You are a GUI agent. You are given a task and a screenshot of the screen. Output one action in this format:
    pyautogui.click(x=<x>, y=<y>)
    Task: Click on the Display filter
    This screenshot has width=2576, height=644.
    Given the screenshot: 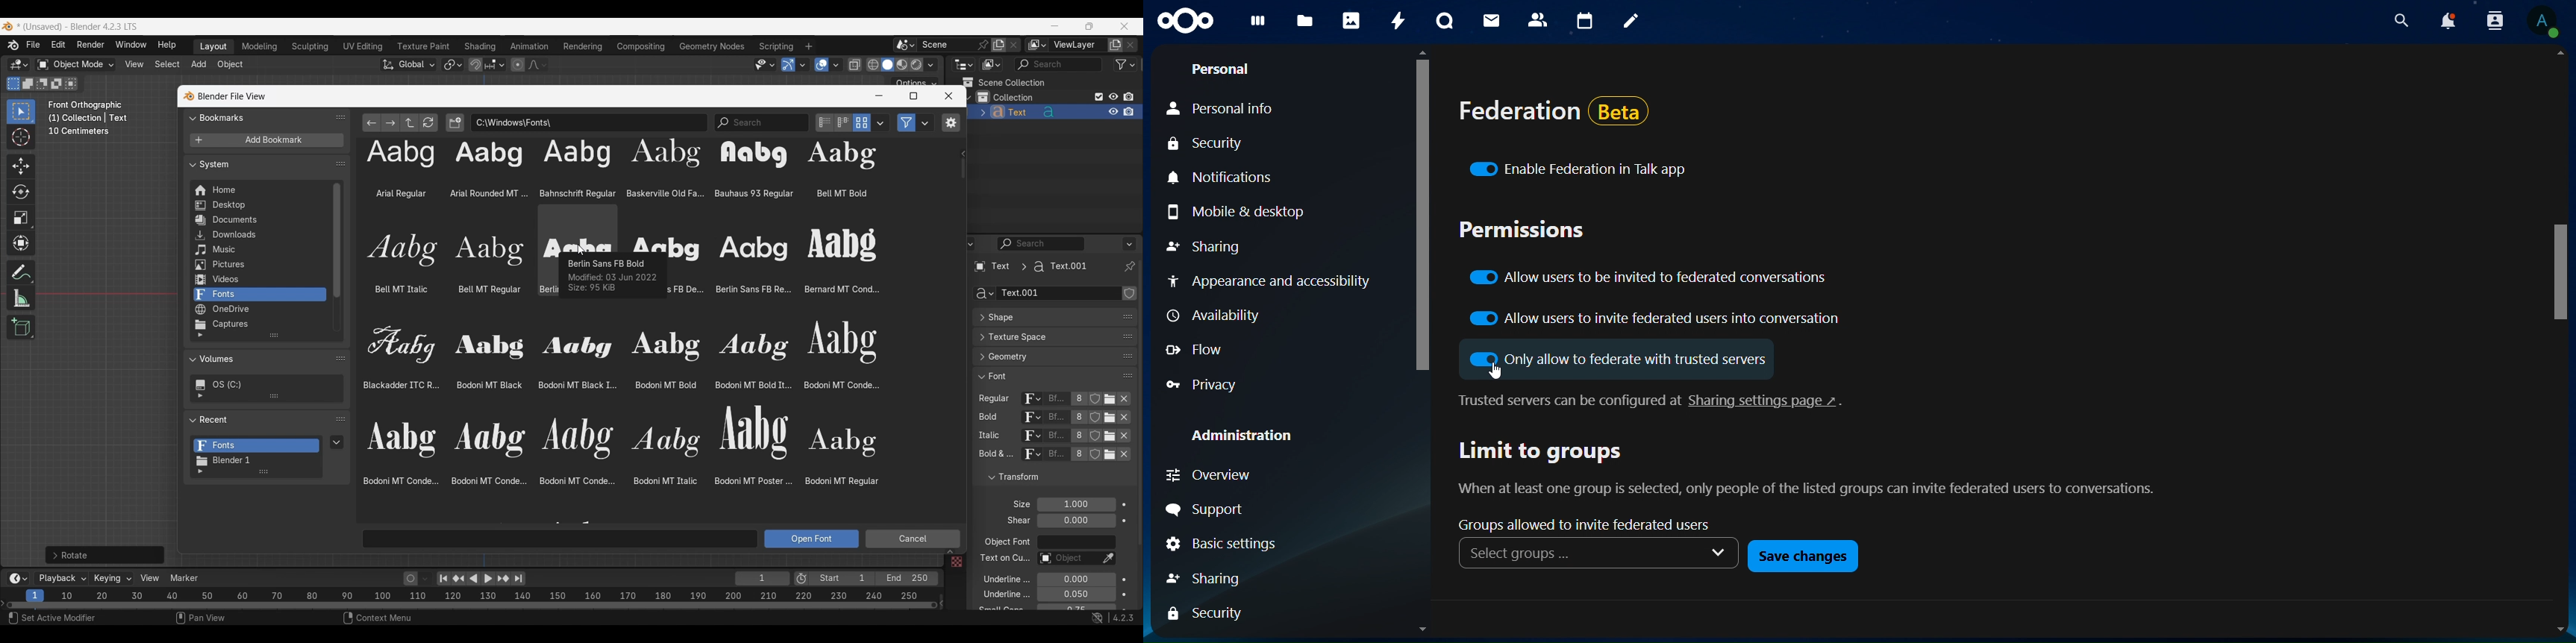 What is the action you would take?
    pyautogui.click(x=1042, y=244)
    